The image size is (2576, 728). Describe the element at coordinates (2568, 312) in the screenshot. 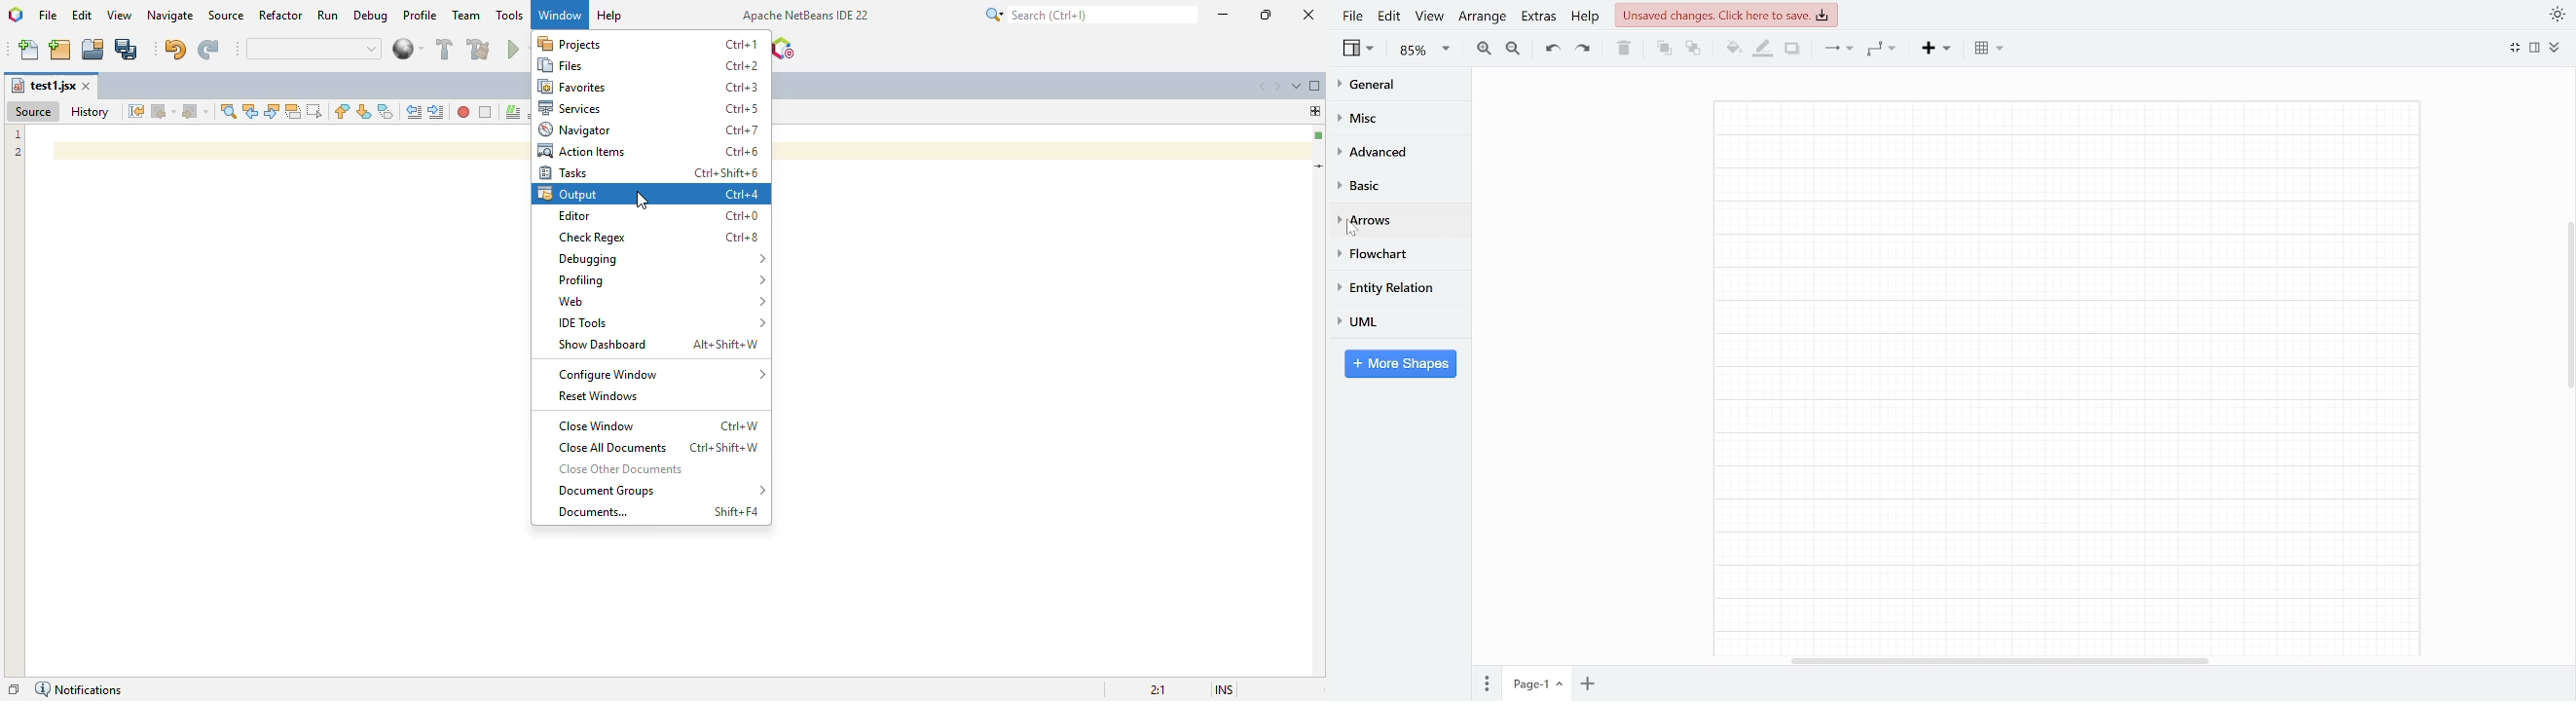

I see `Vertical scrolbar` at that location.